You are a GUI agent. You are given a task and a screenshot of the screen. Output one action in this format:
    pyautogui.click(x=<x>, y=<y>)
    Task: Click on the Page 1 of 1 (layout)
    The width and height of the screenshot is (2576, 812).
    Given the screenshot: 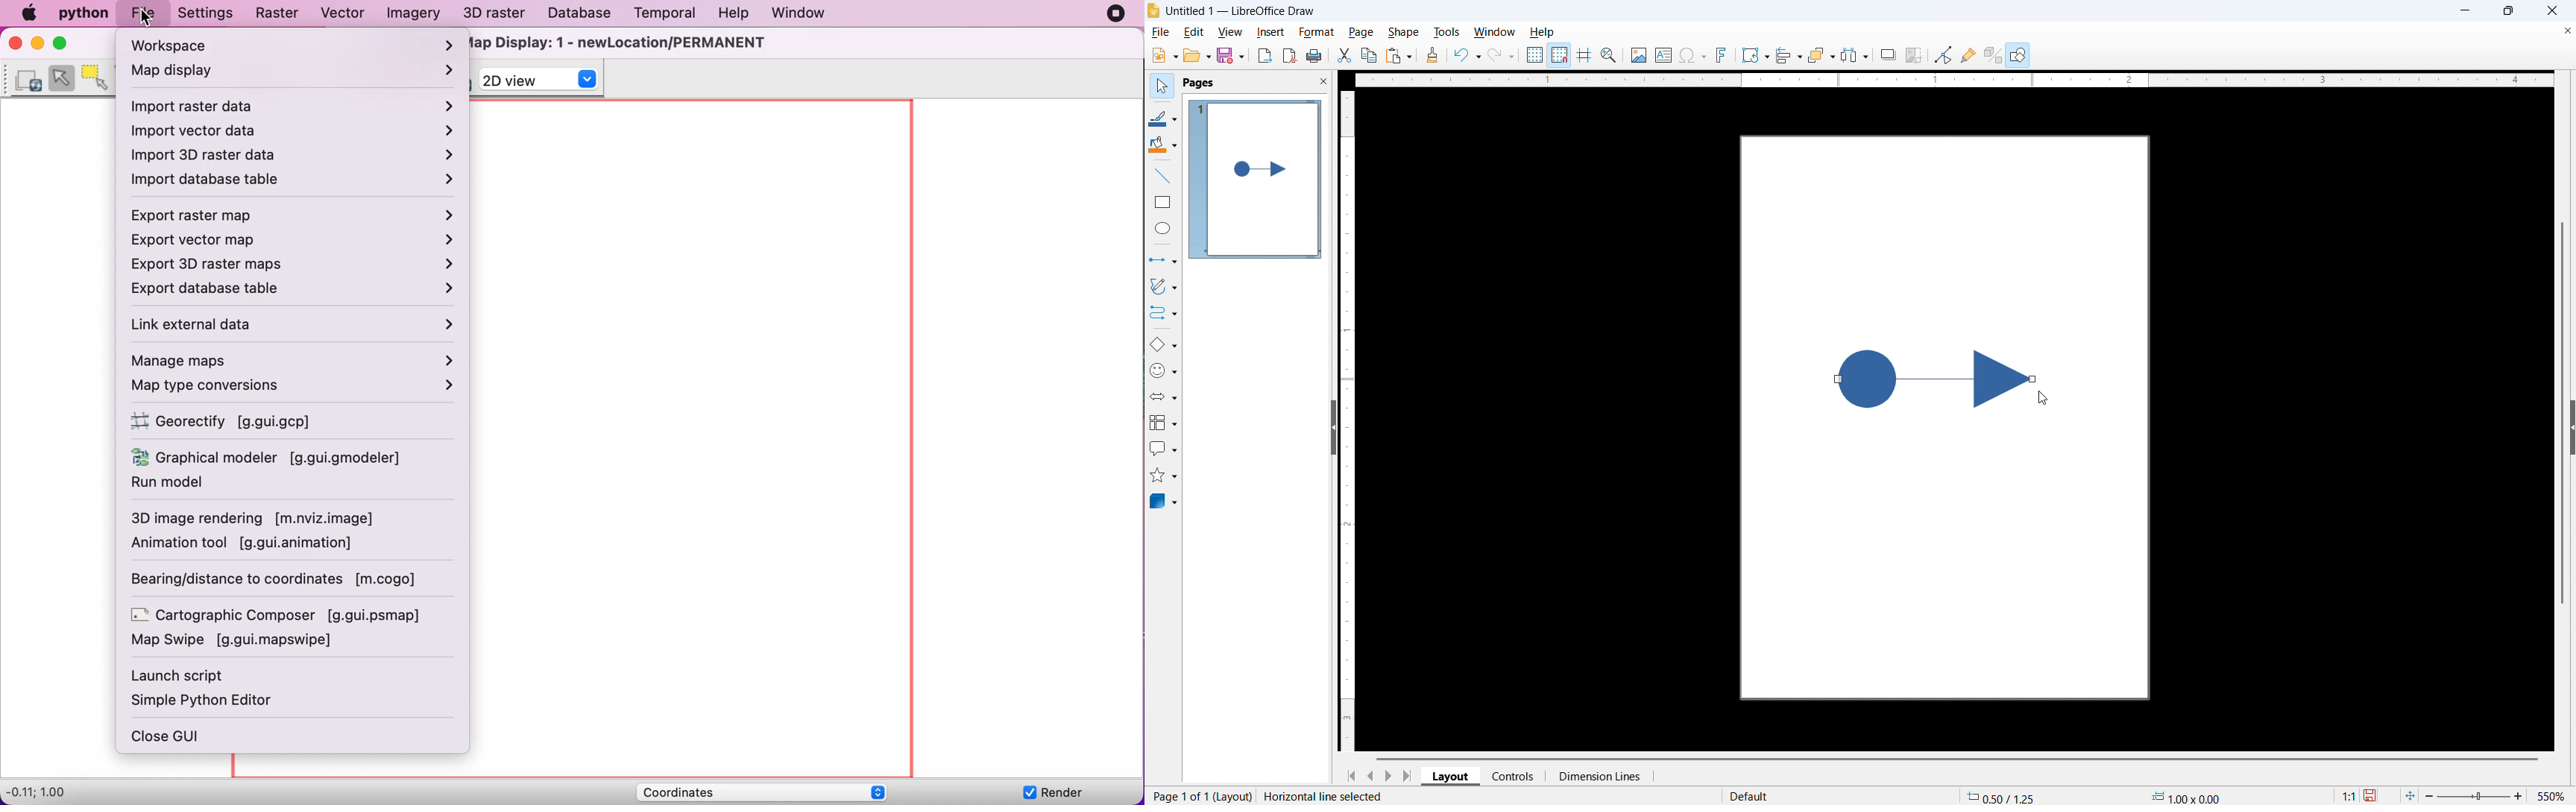 What is the action you would take?
    pyautogui.click(x=1199, y=795)
    